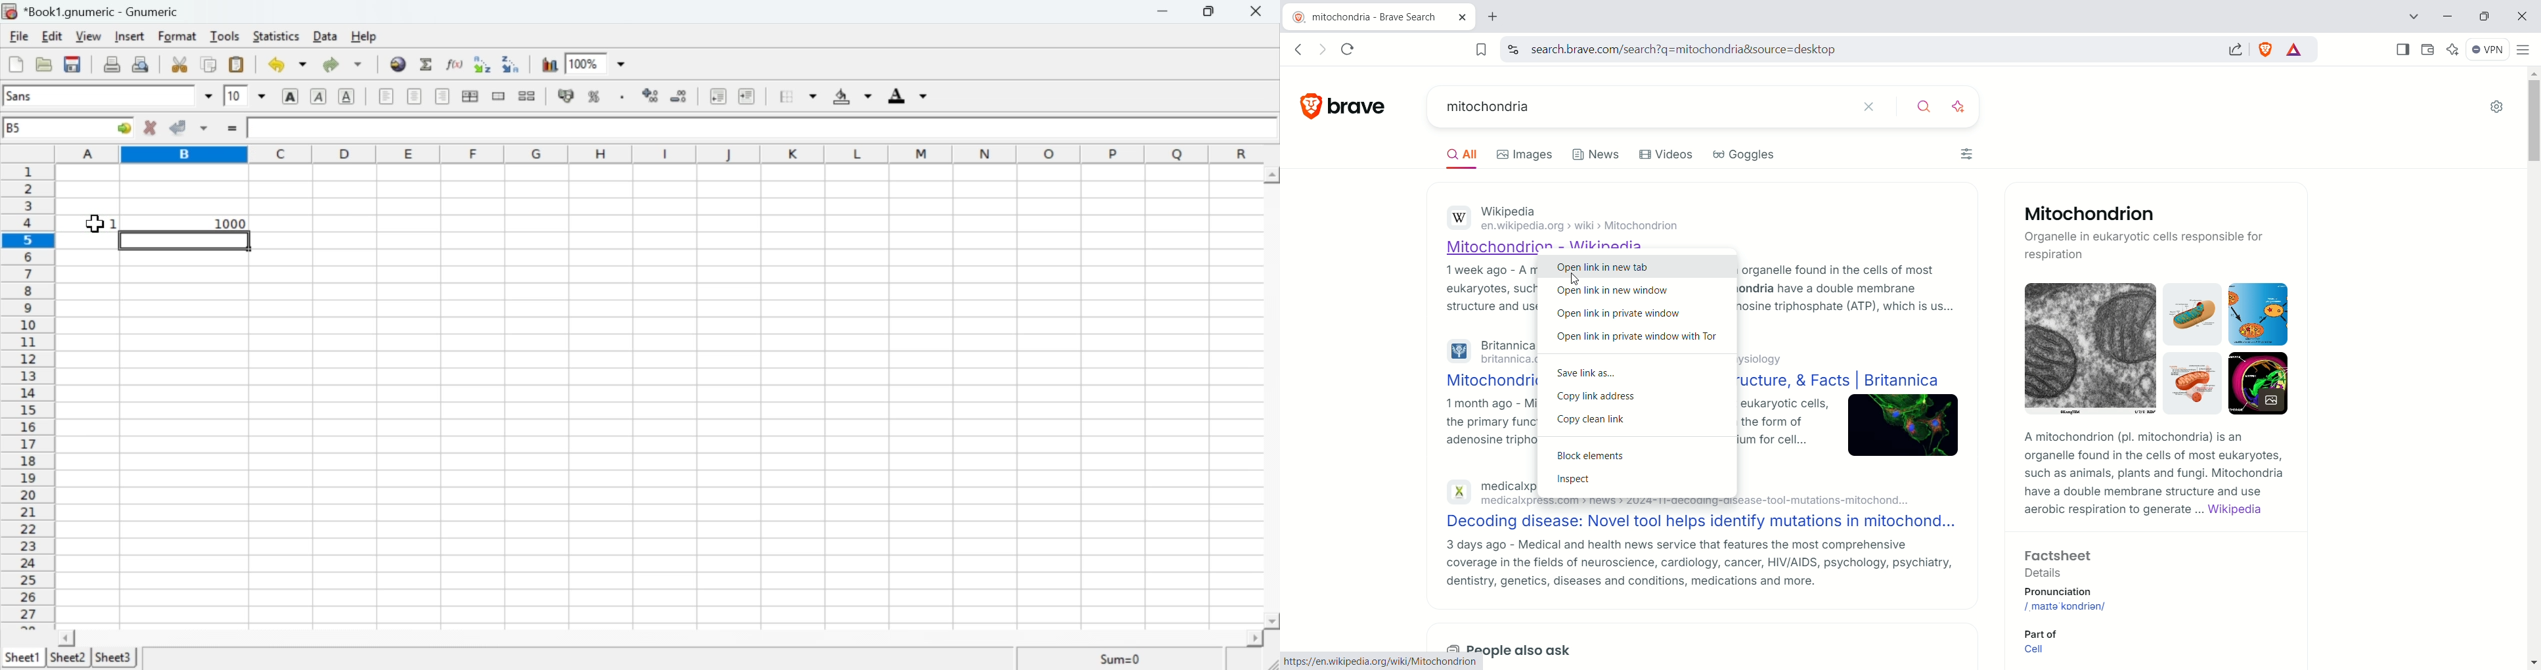 Image resolution: width=2548 pixels, height=672 pixels. Describe the element at coordinates (470, 98) in the screenshot. I see `Center horizontally across the selection` at that location.